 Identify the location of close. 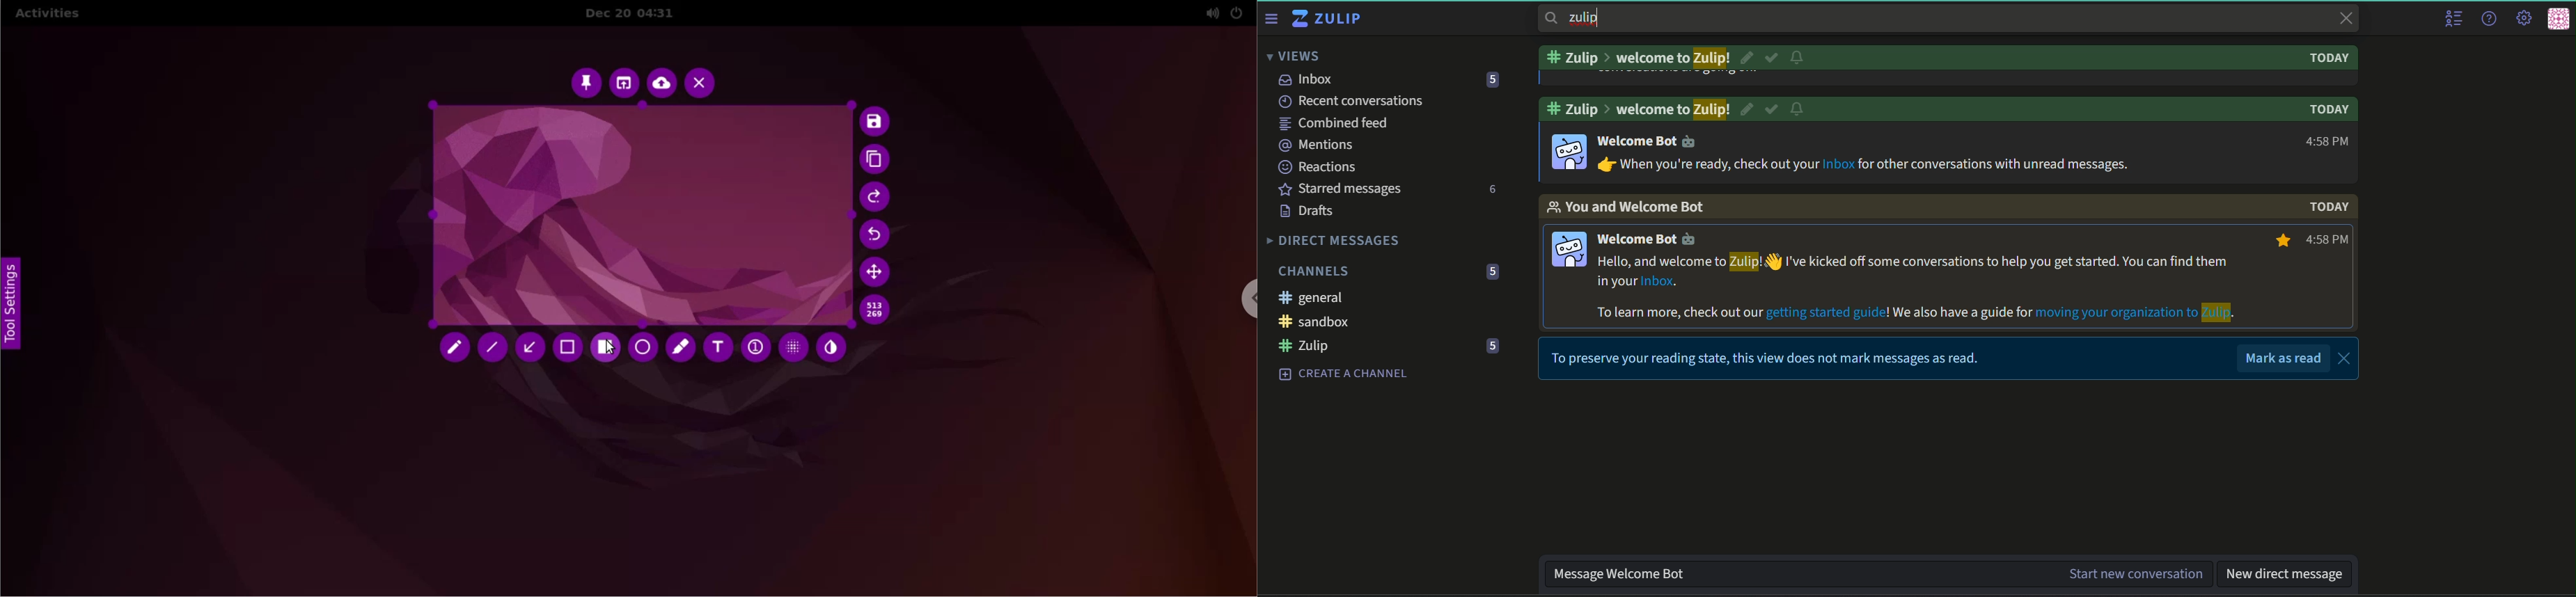
(2344, 18).